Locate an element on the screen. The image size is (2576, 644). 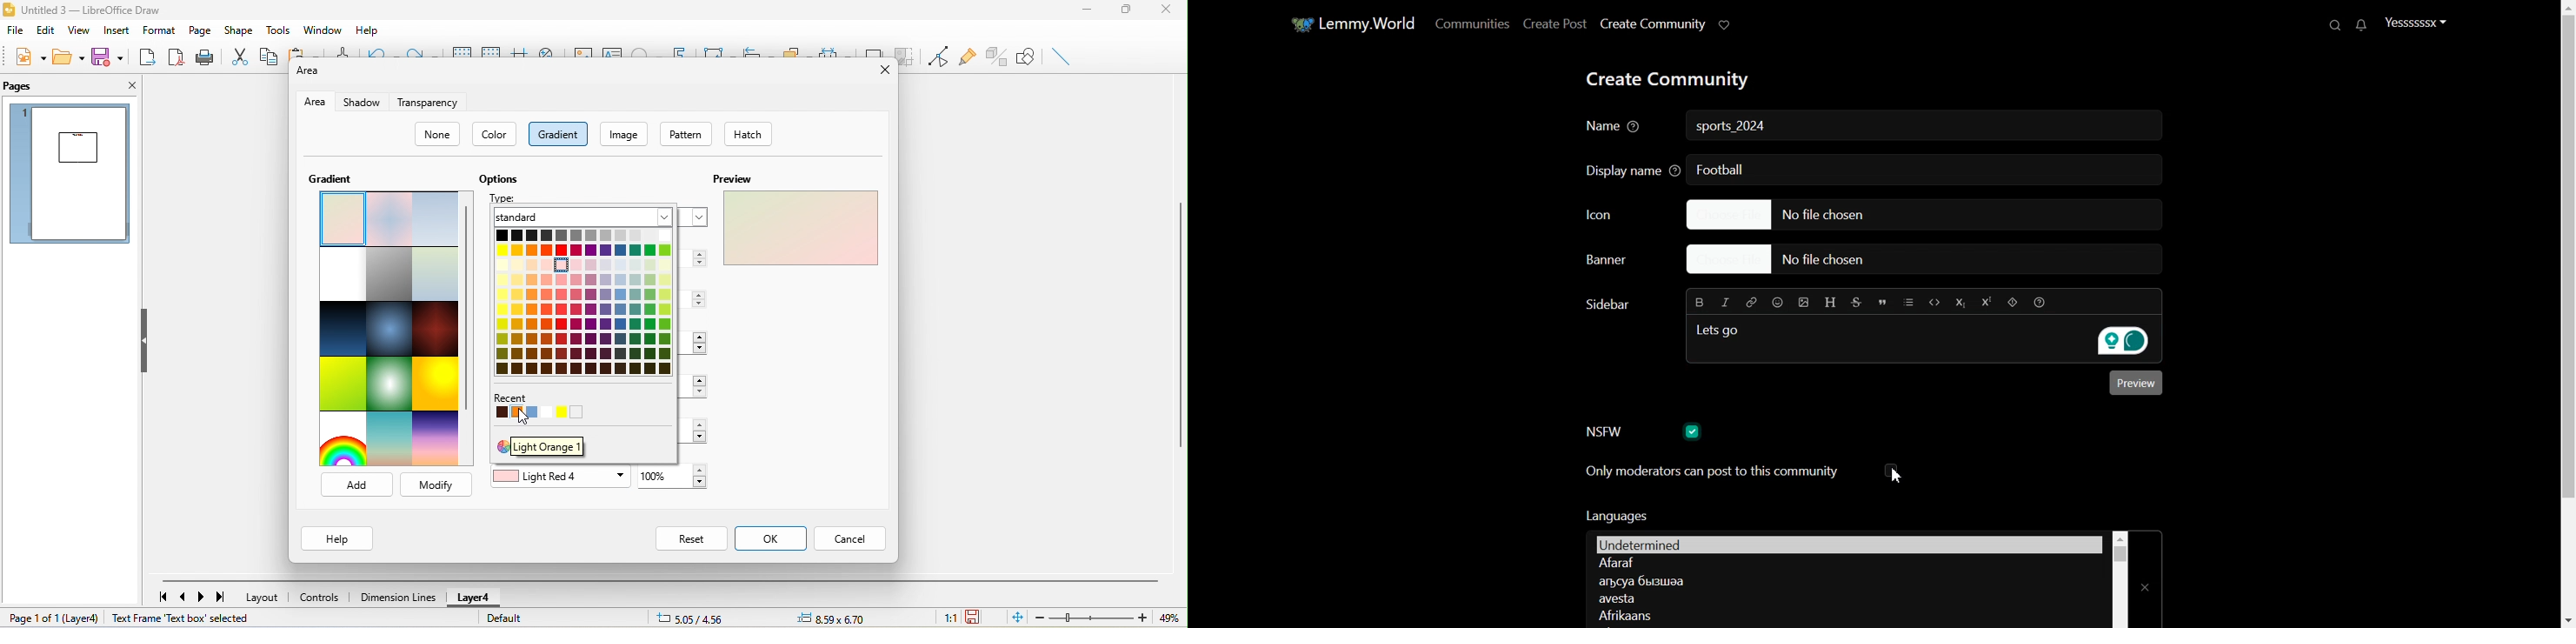
zoom and pan is located at coordinates (549, 50).